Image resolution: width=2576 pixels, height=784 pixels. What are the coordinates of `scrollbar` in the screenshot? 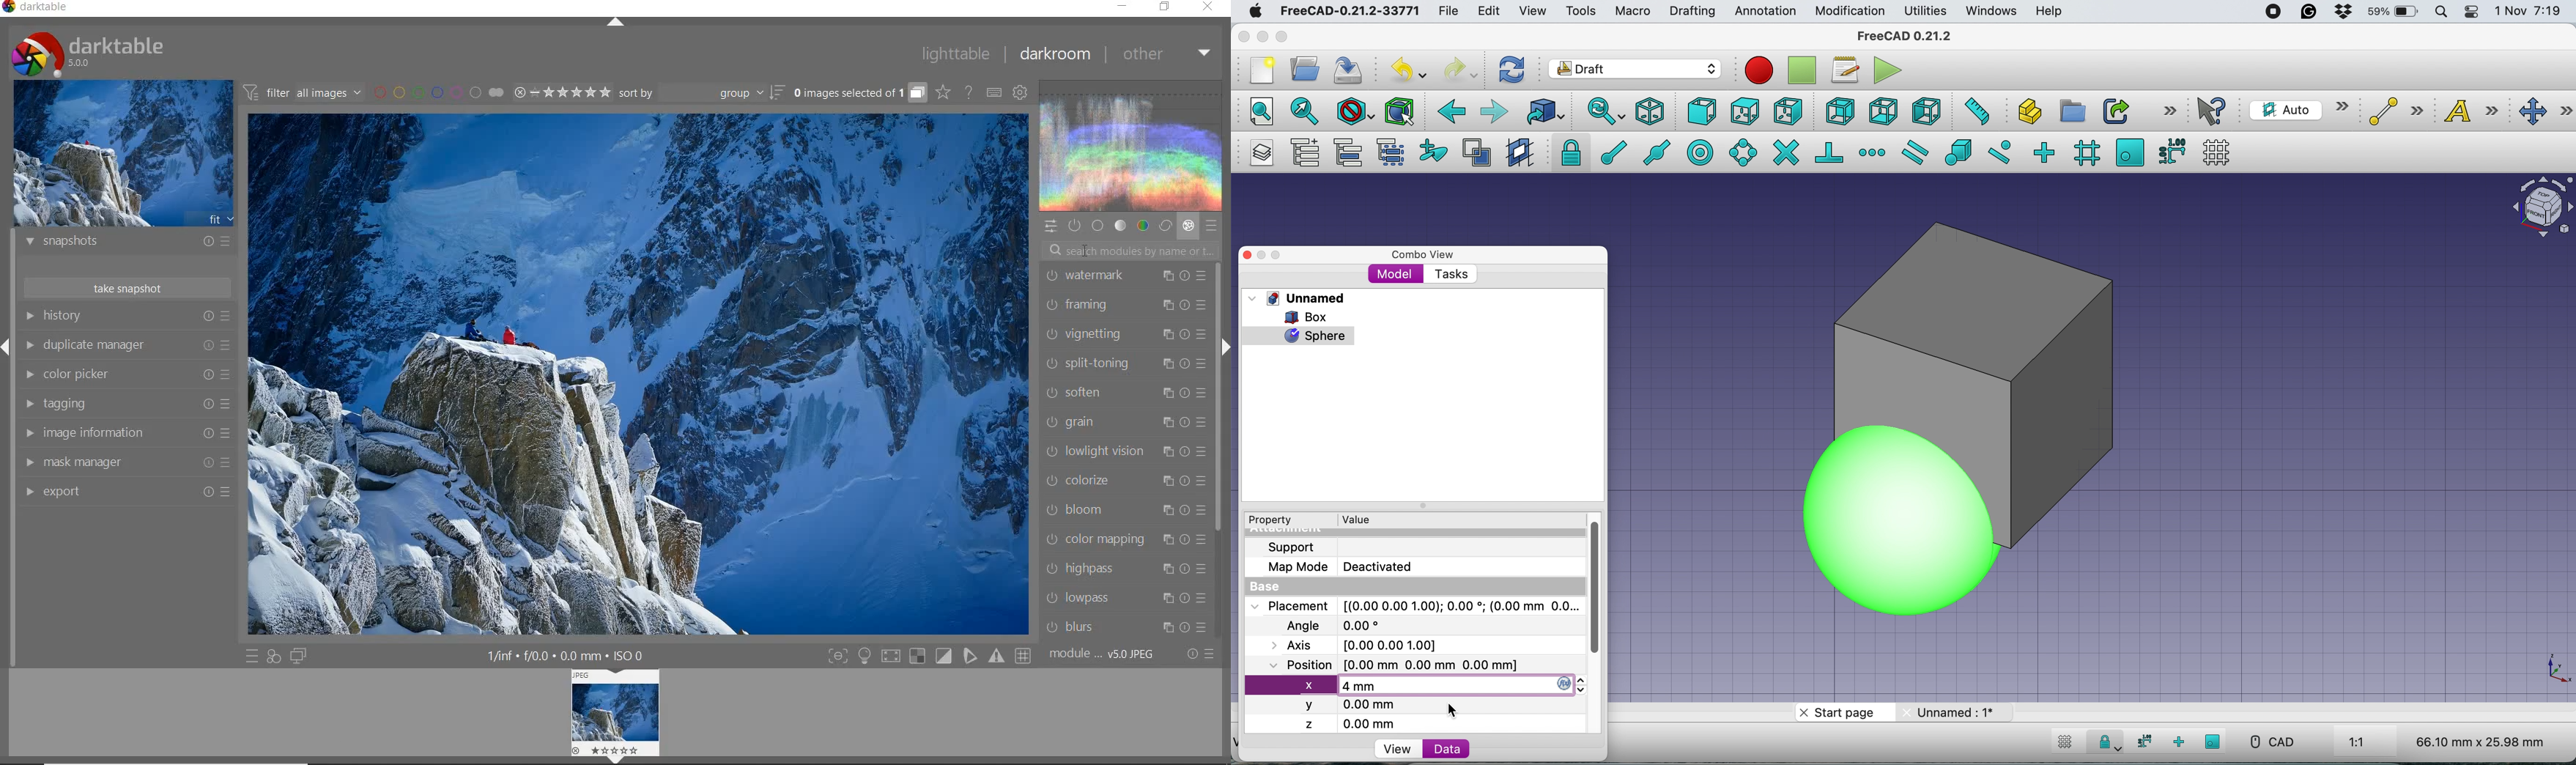 It's located at (1218, 395).